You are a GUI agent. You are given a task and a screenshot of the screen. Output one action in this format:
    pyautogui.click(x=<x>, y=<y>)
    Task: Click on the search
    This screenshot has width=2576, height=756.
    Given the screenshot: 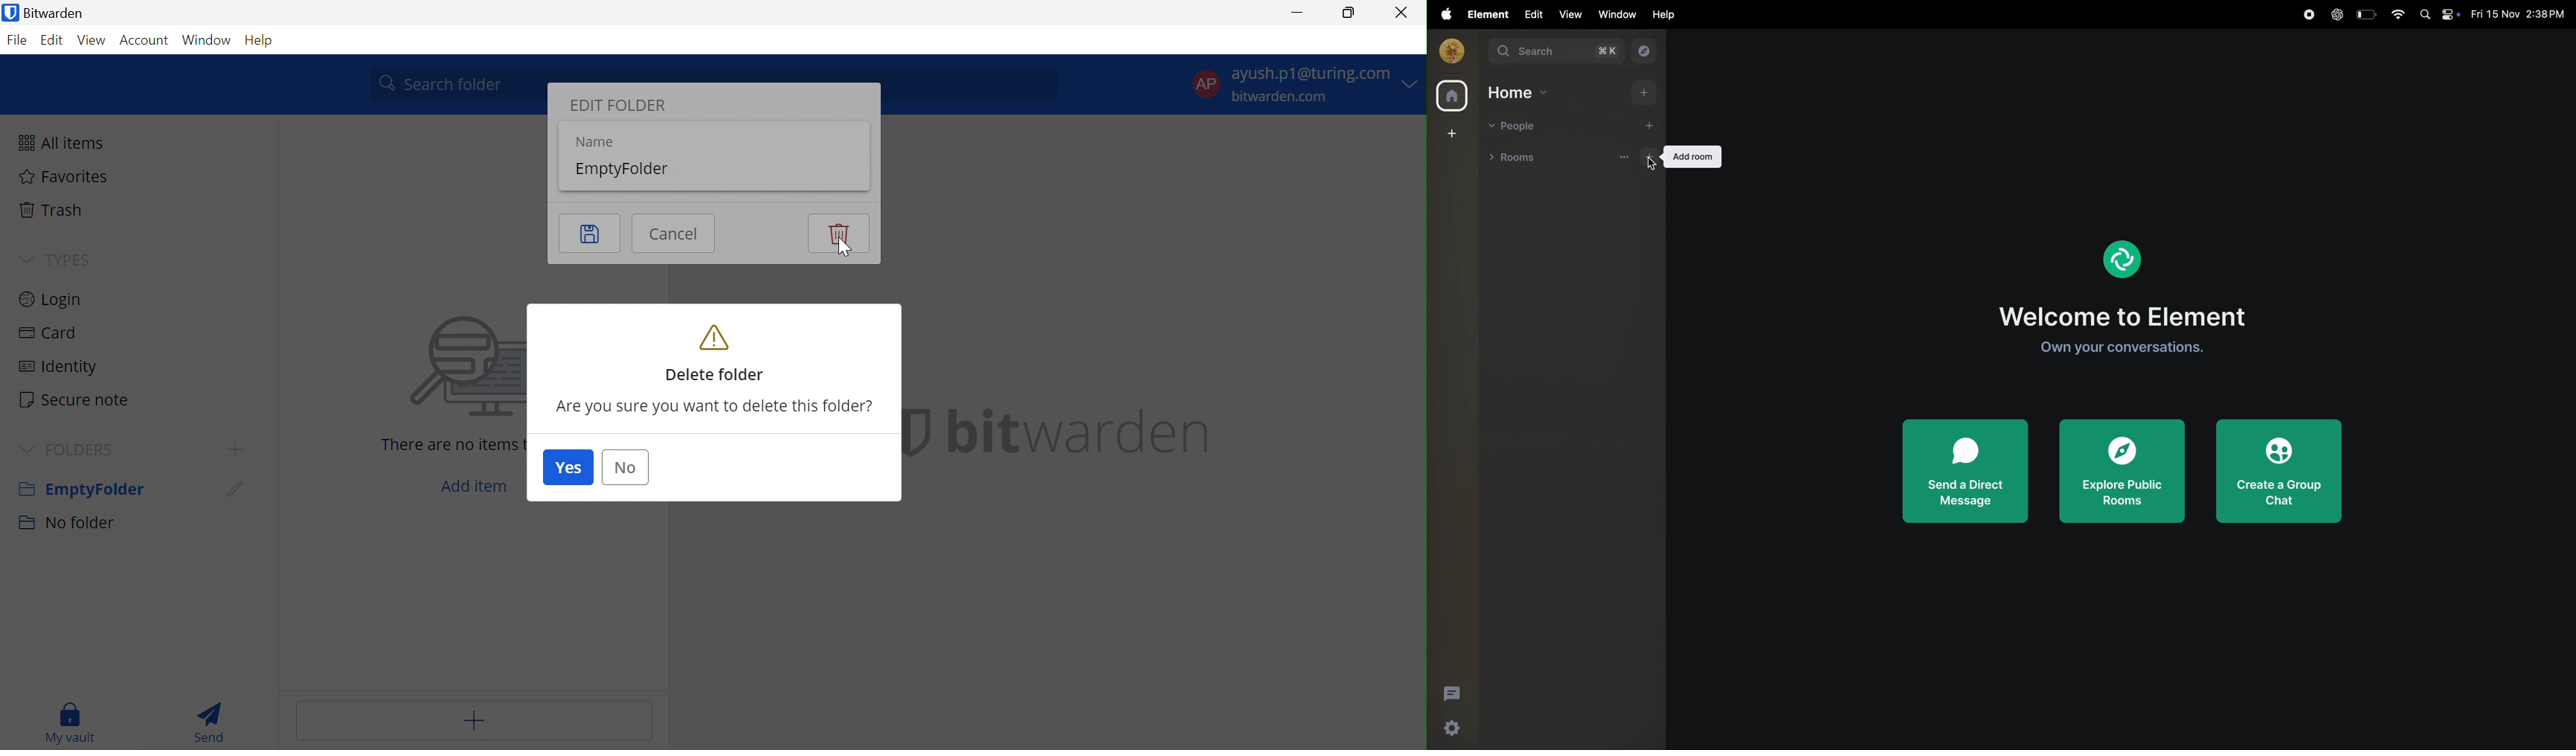 What is the action you would take?
    pyautogui.click(x=1555, y=51)
    